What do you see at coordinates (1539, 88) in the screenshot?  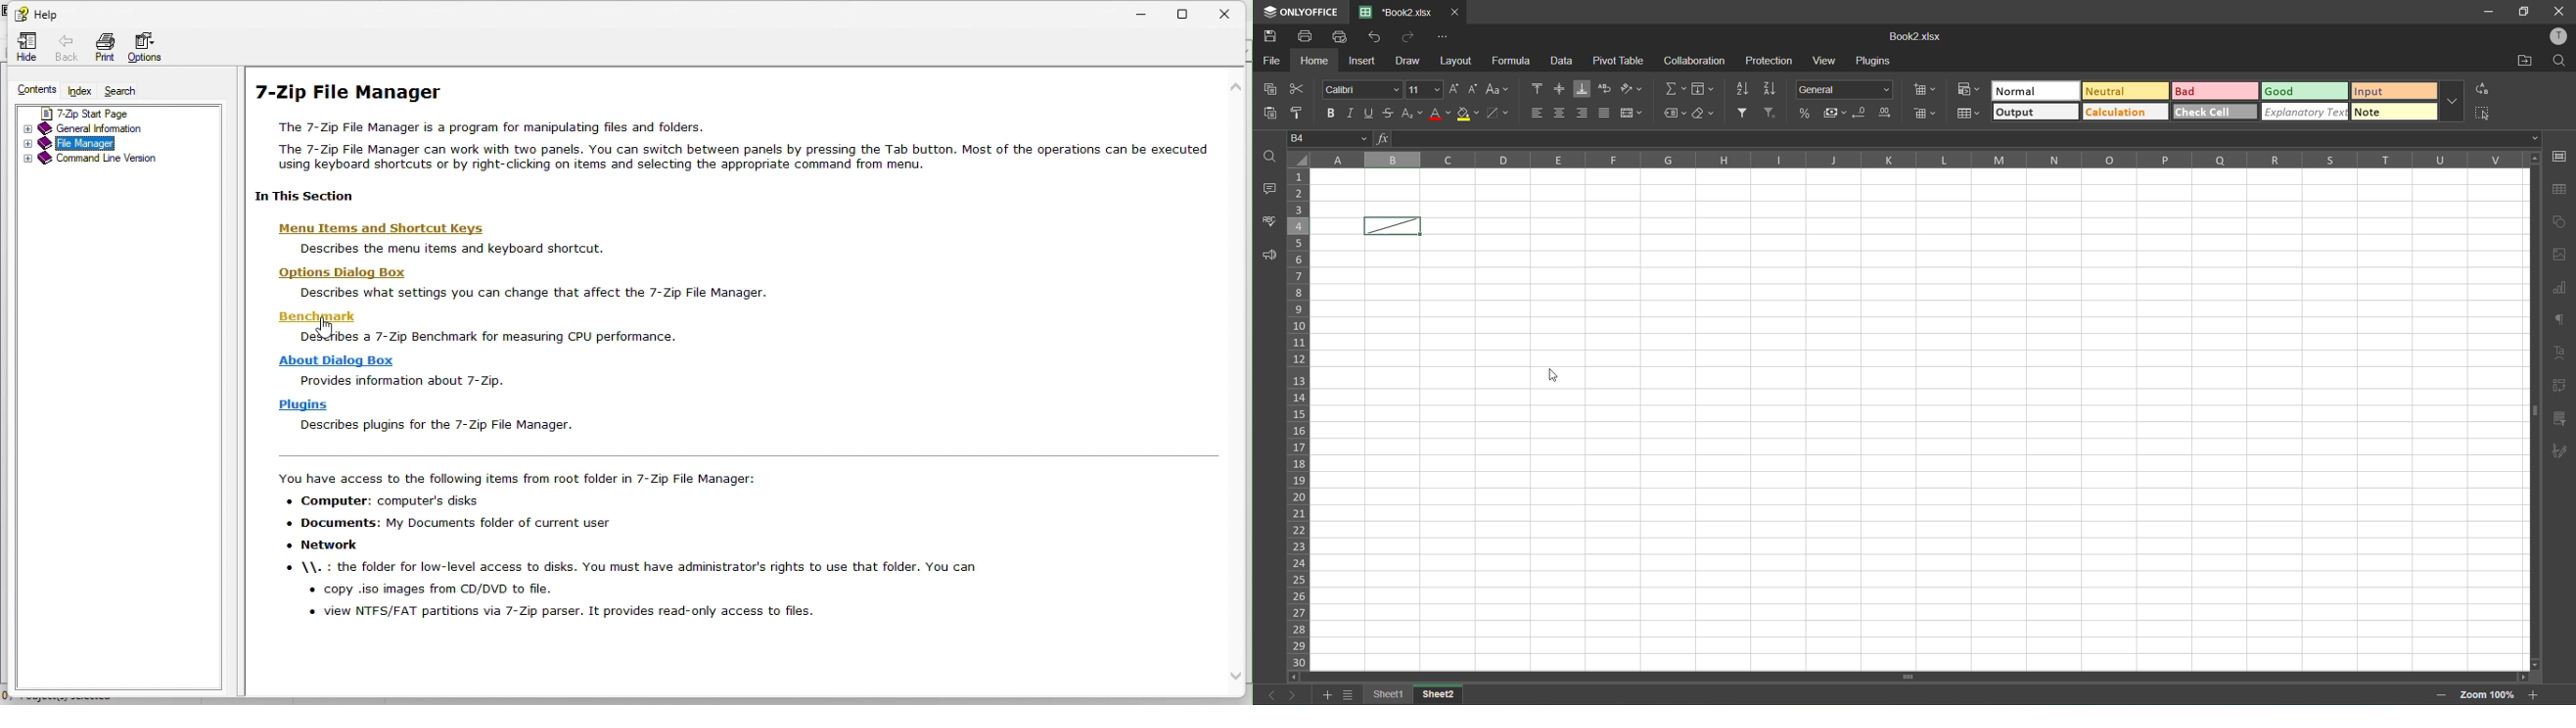 I see `align top` at bounding box center [1539, 88].